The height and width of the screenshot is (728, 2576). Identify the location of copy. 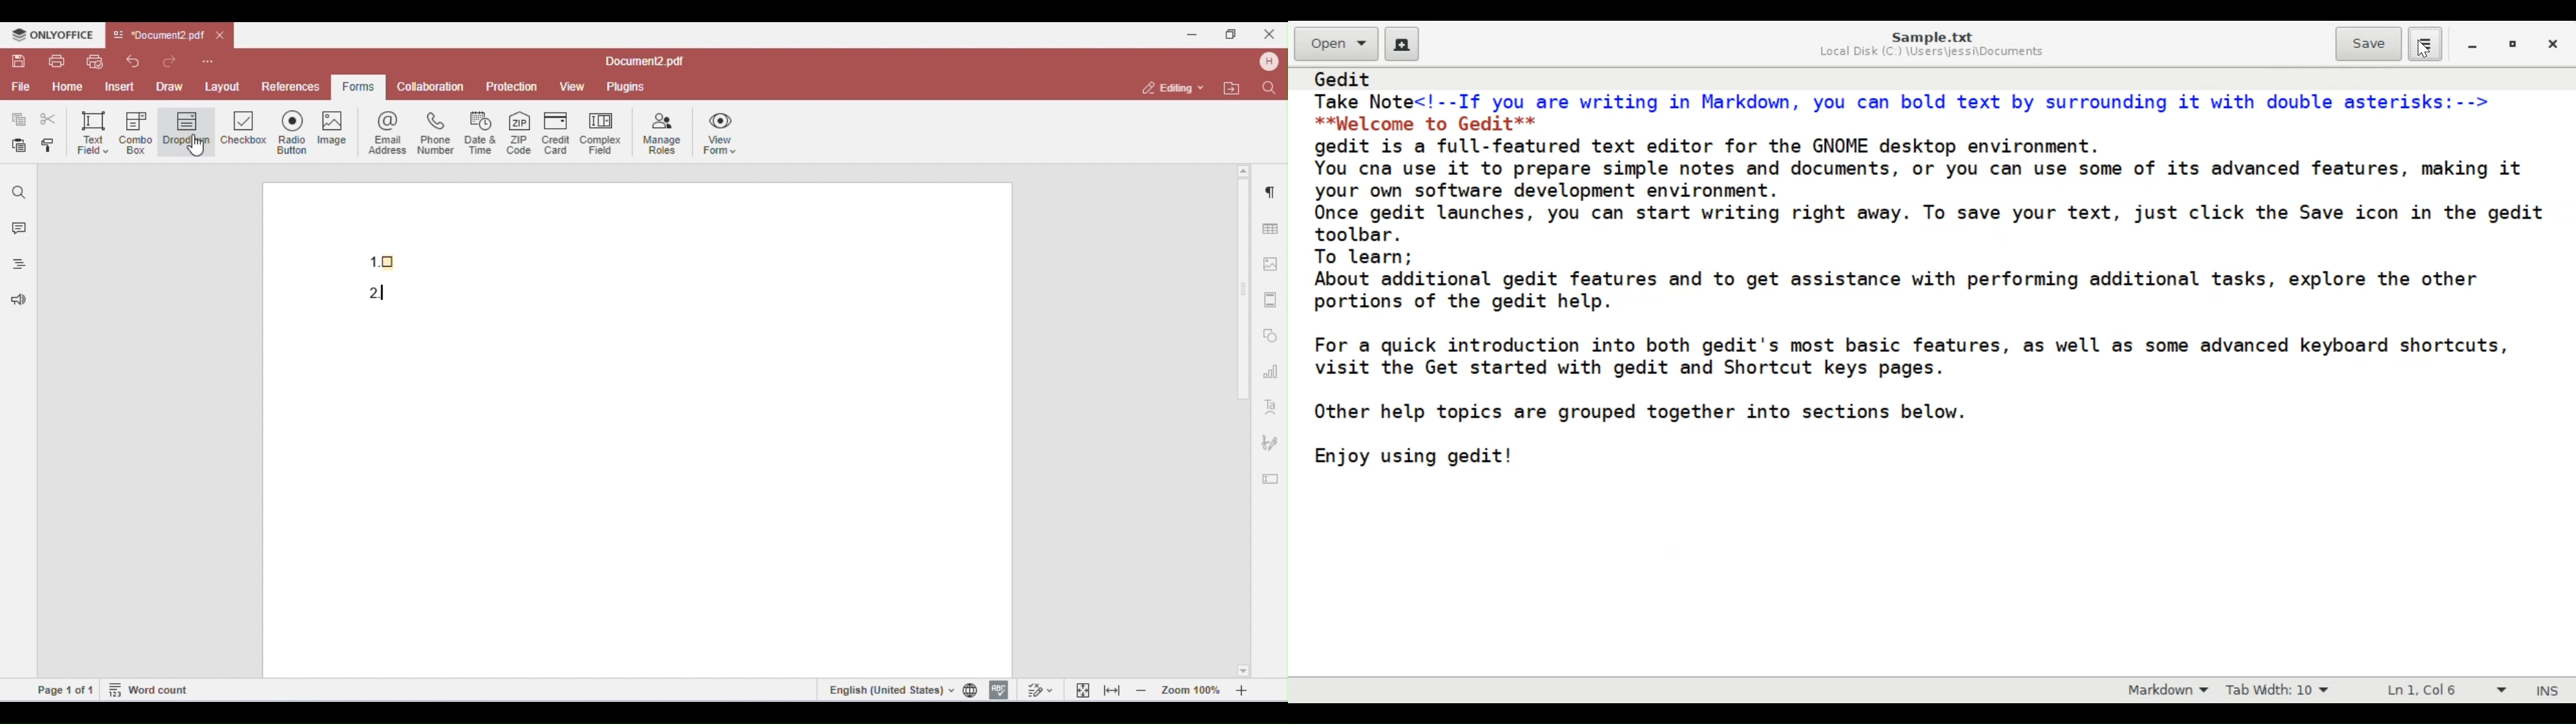
(19, 119).